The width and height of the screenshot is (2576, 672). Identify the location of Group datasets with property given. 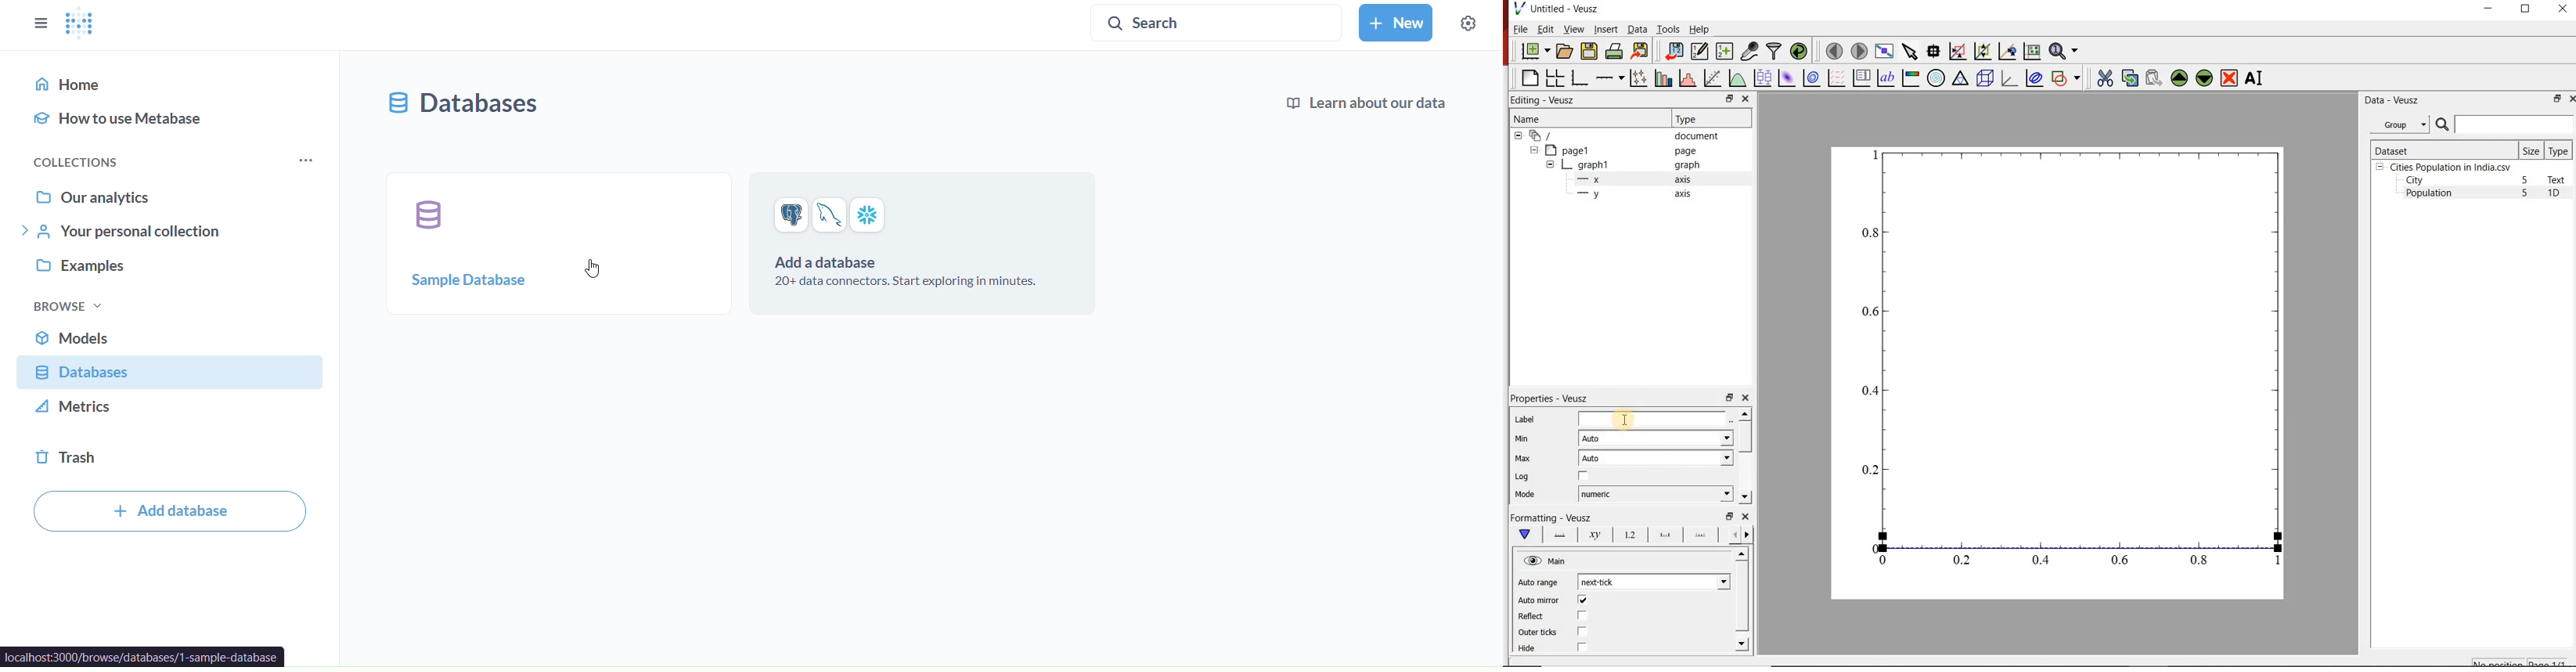
(2399, 124).